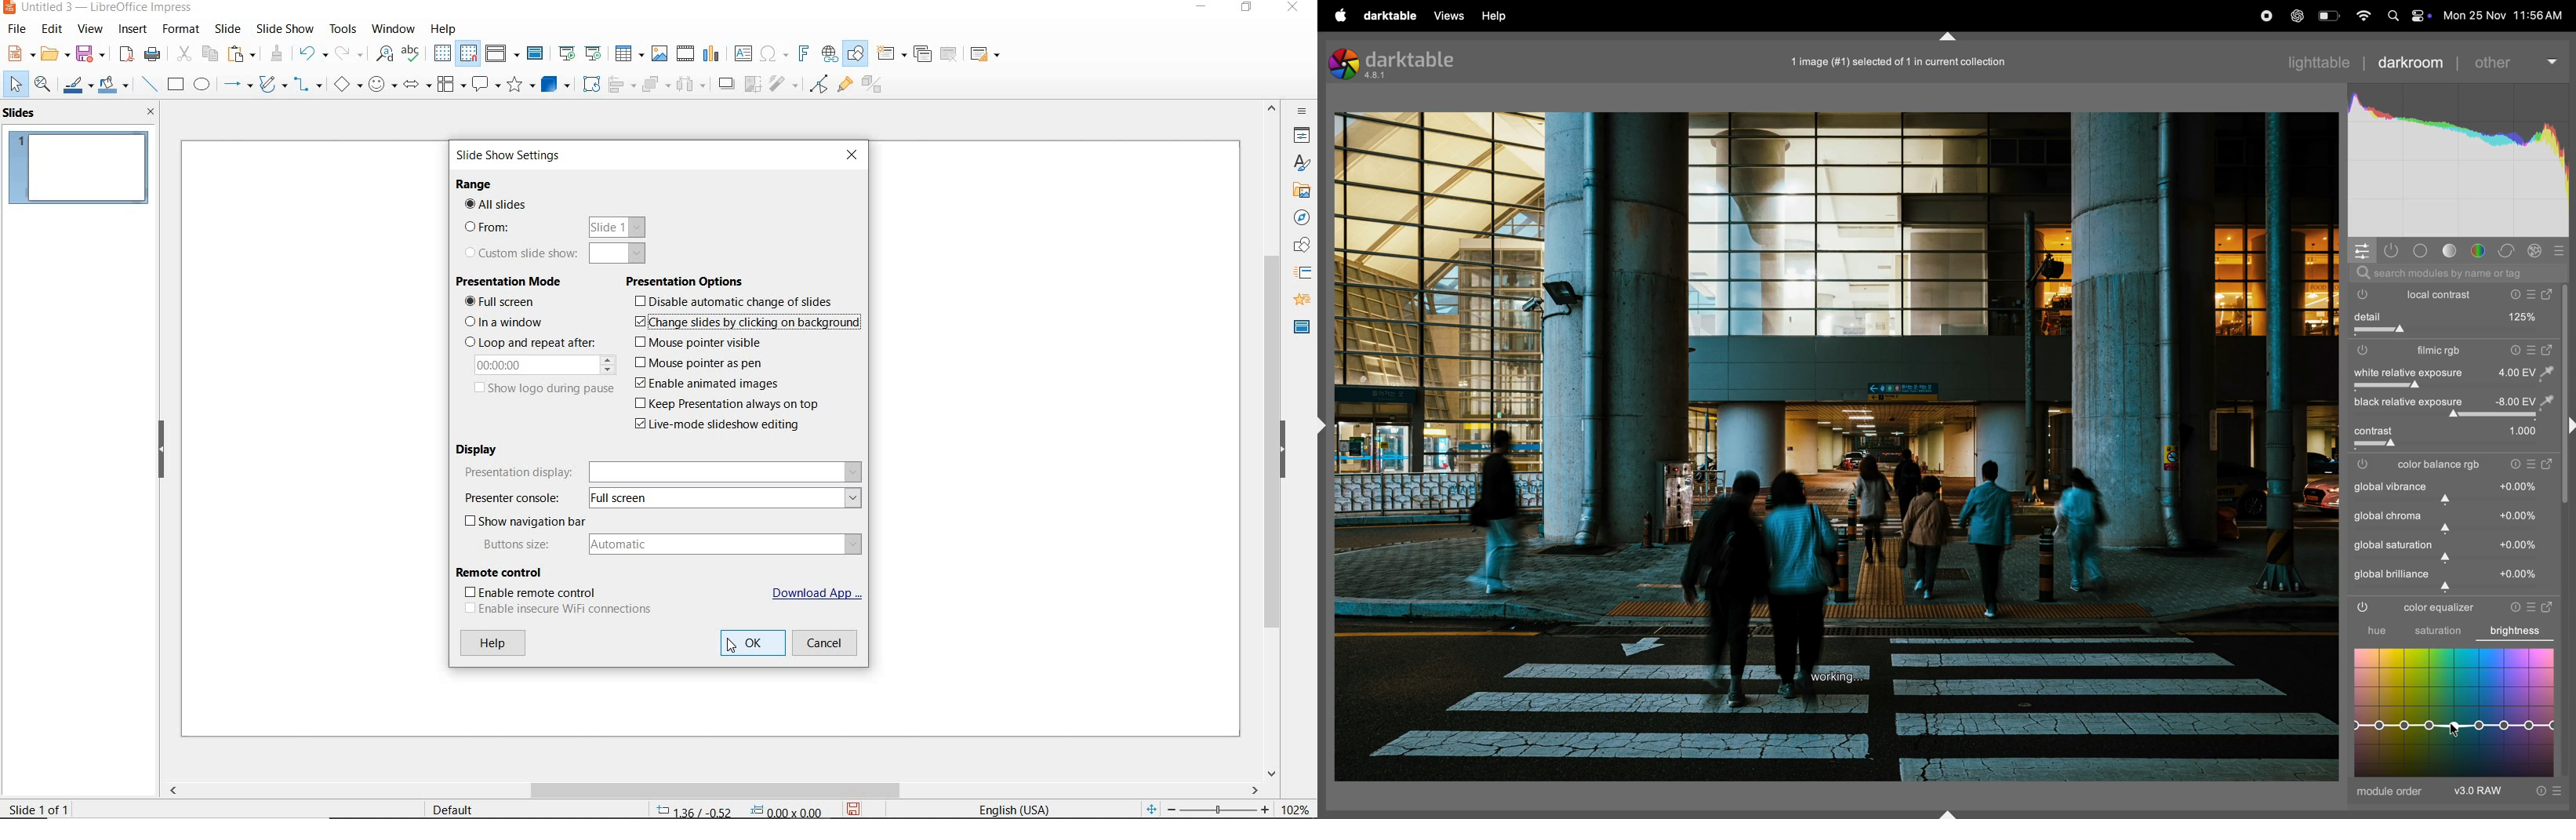  What do you see at coordinates (2569, 427) in the screenshot?
I see `Collapse or expand ` at bounding box center [2569, 427].